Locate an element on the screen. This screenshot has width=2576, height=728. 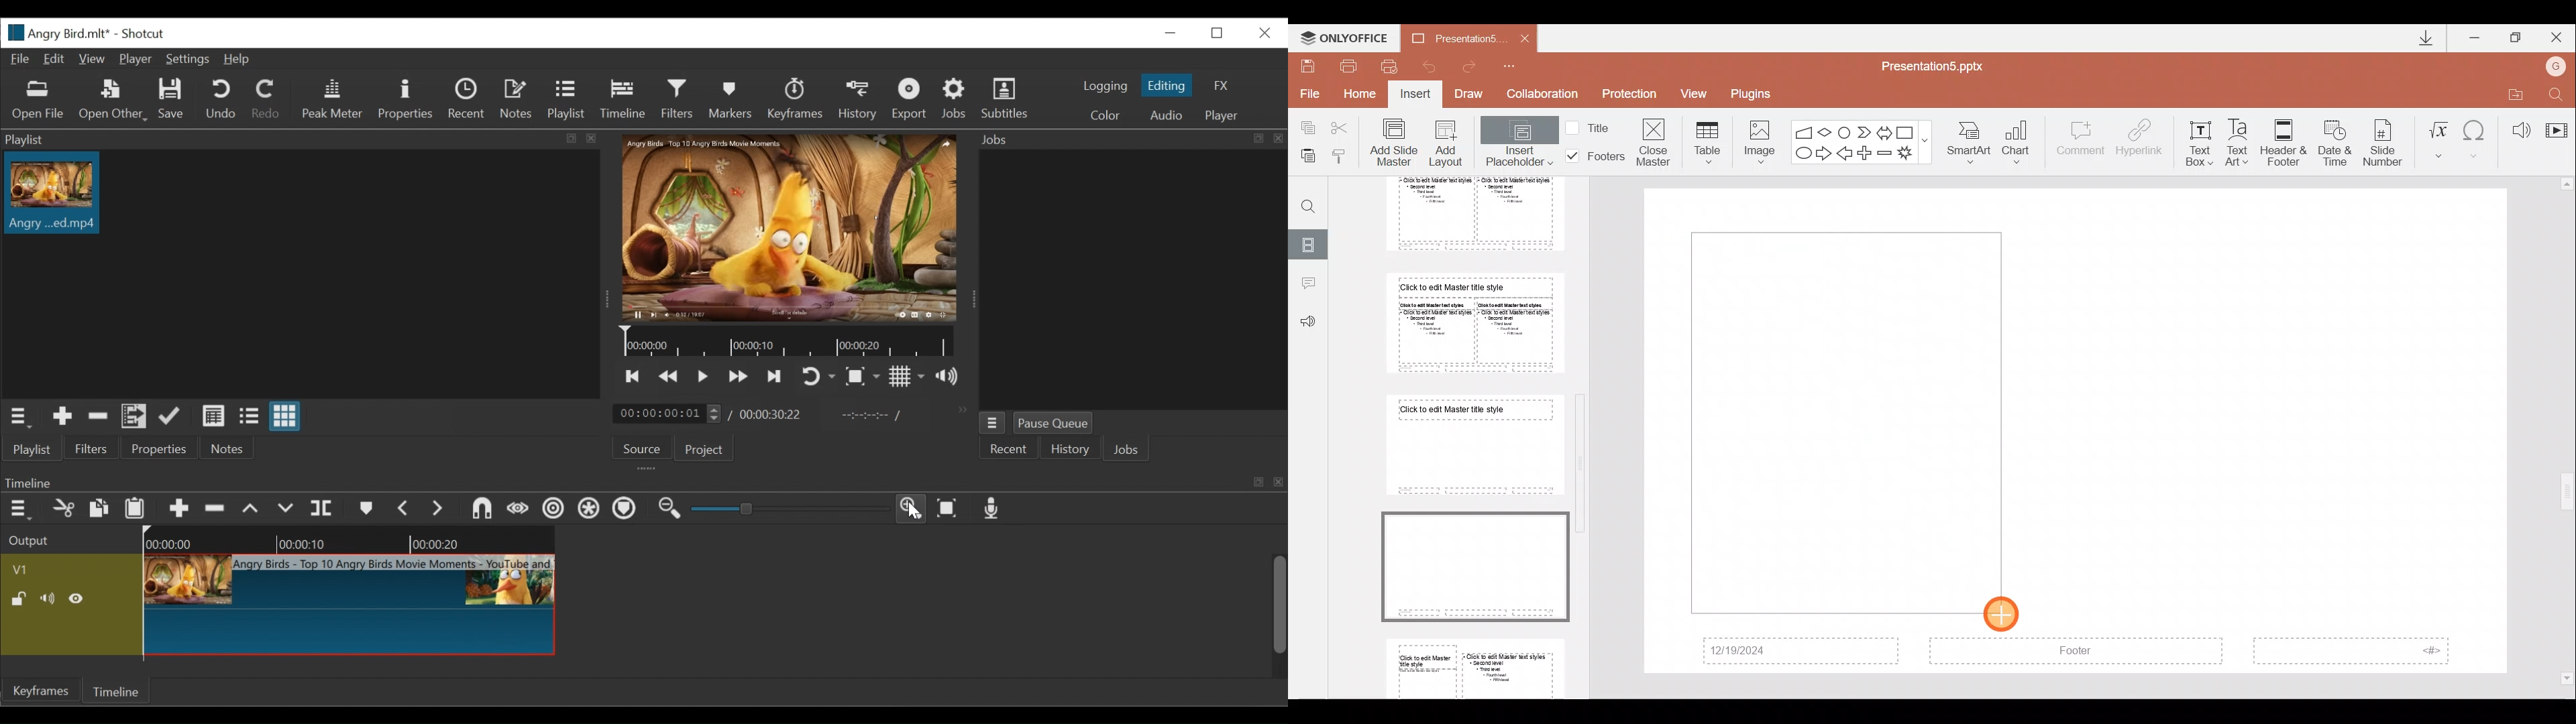
Append is located at coordinates (178, 507).